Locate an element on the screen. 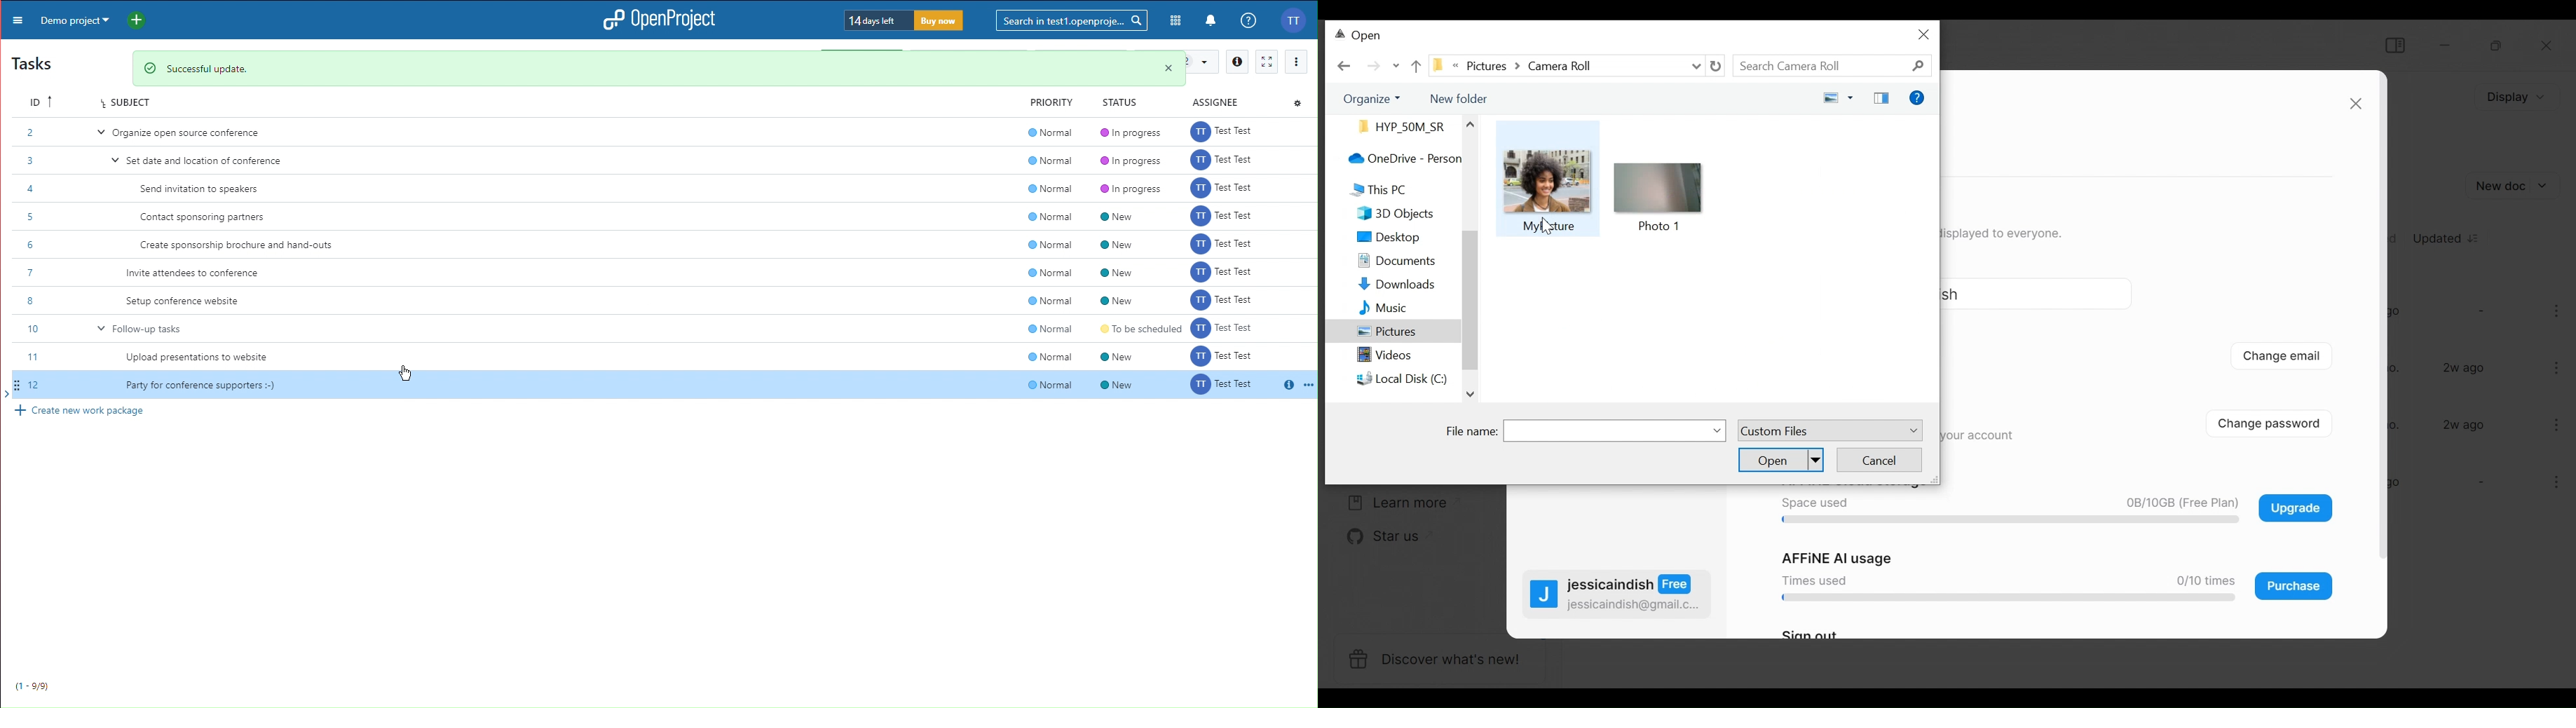 This screenshot has width=2576, height=728. - is located at coordinates (2480, 310).